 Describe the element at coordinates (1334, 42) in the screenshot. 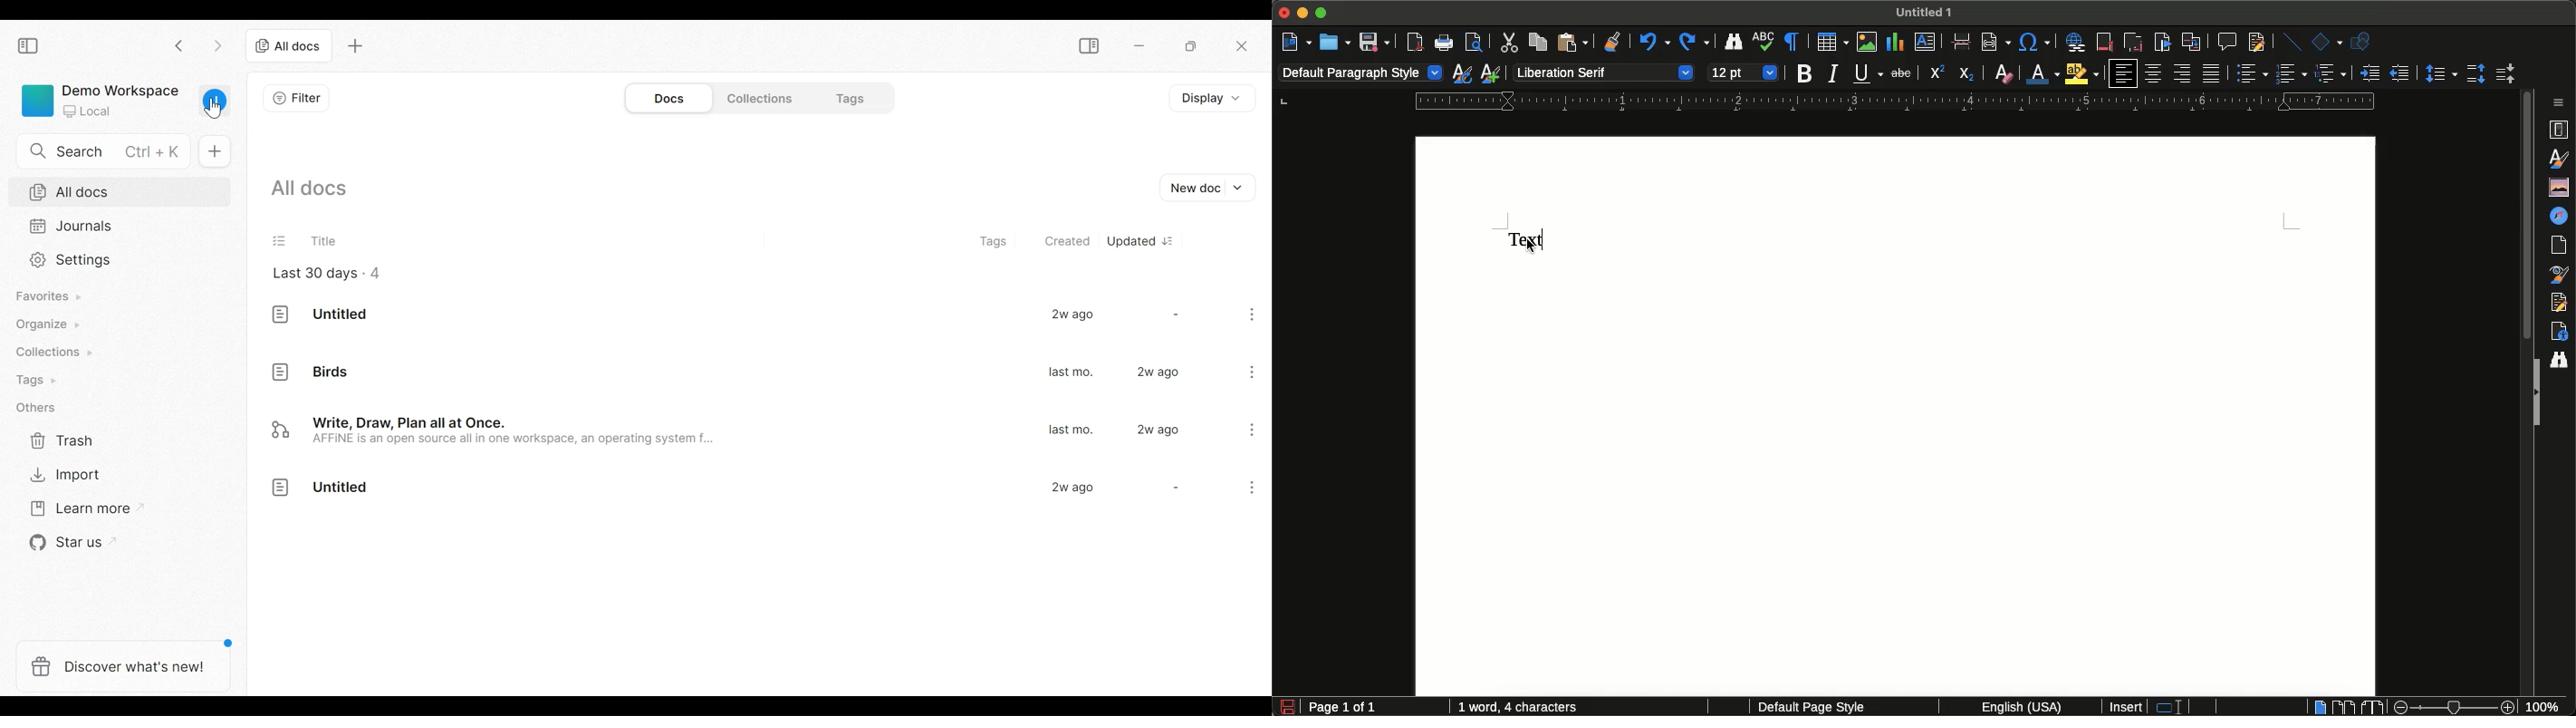

I see `Open` at that location.